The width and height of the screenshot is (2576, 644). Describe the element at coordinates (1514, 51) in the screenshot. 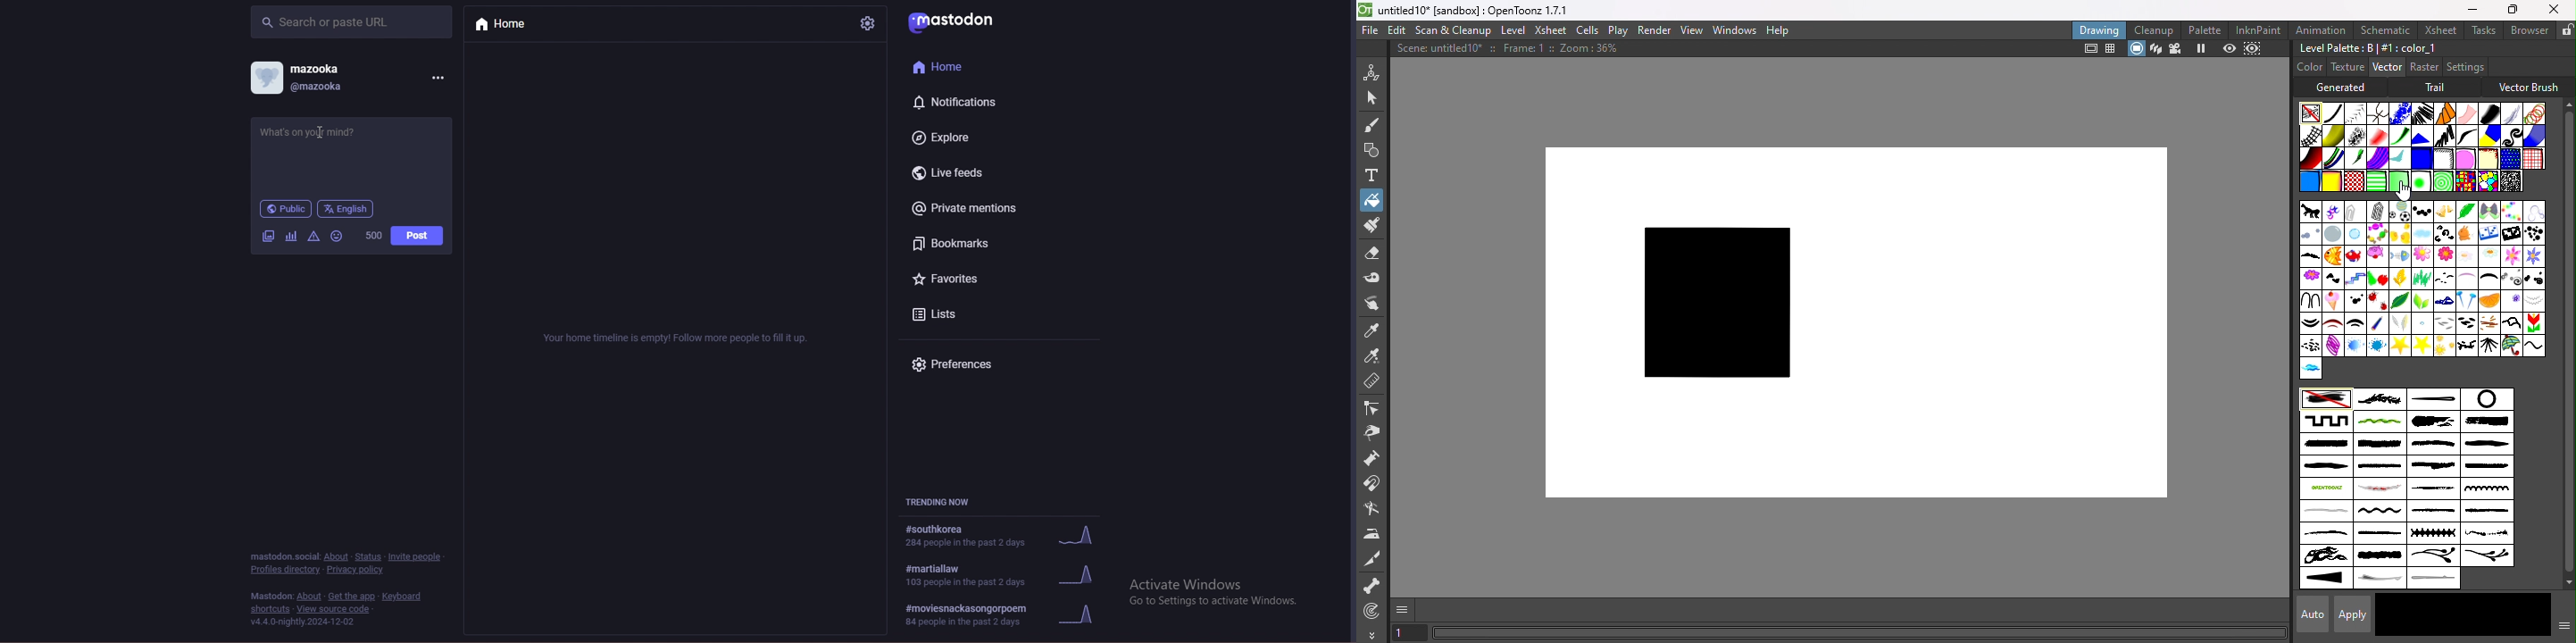

I see `Scene details` at that location.